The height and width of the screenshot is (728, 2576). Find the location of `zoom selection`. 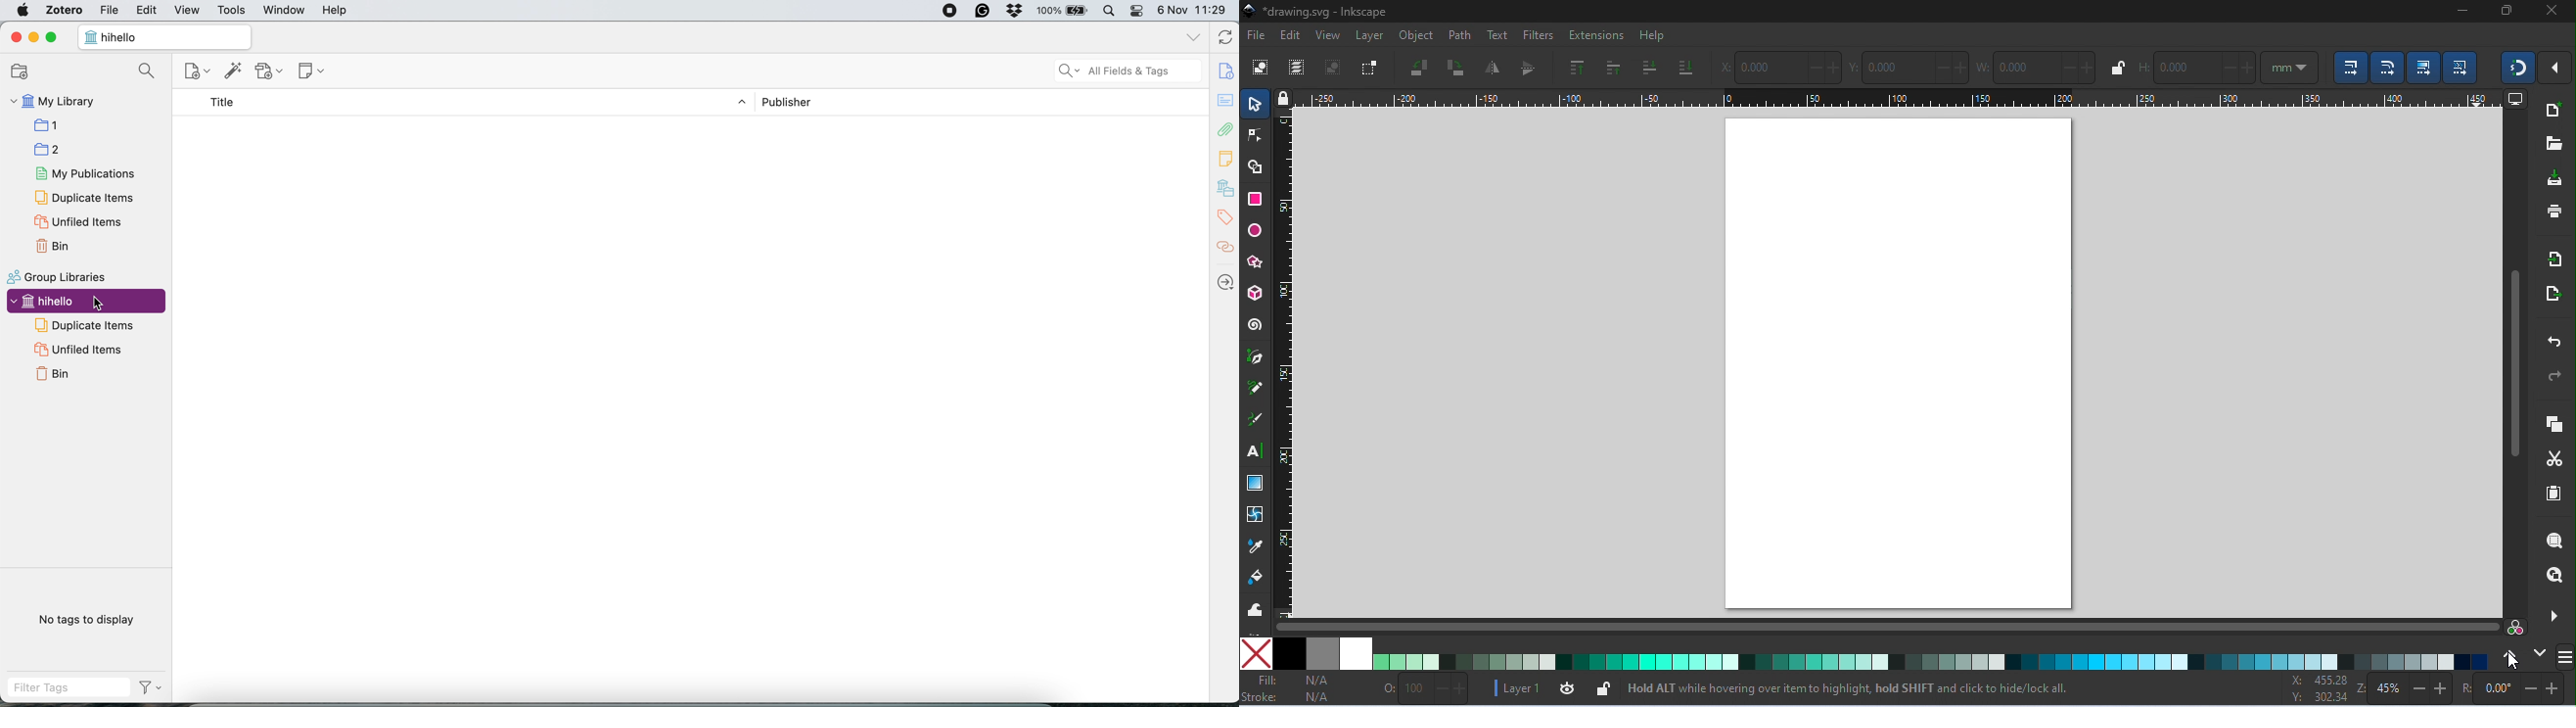

zoom selection is located at coordinates (2552, 541).